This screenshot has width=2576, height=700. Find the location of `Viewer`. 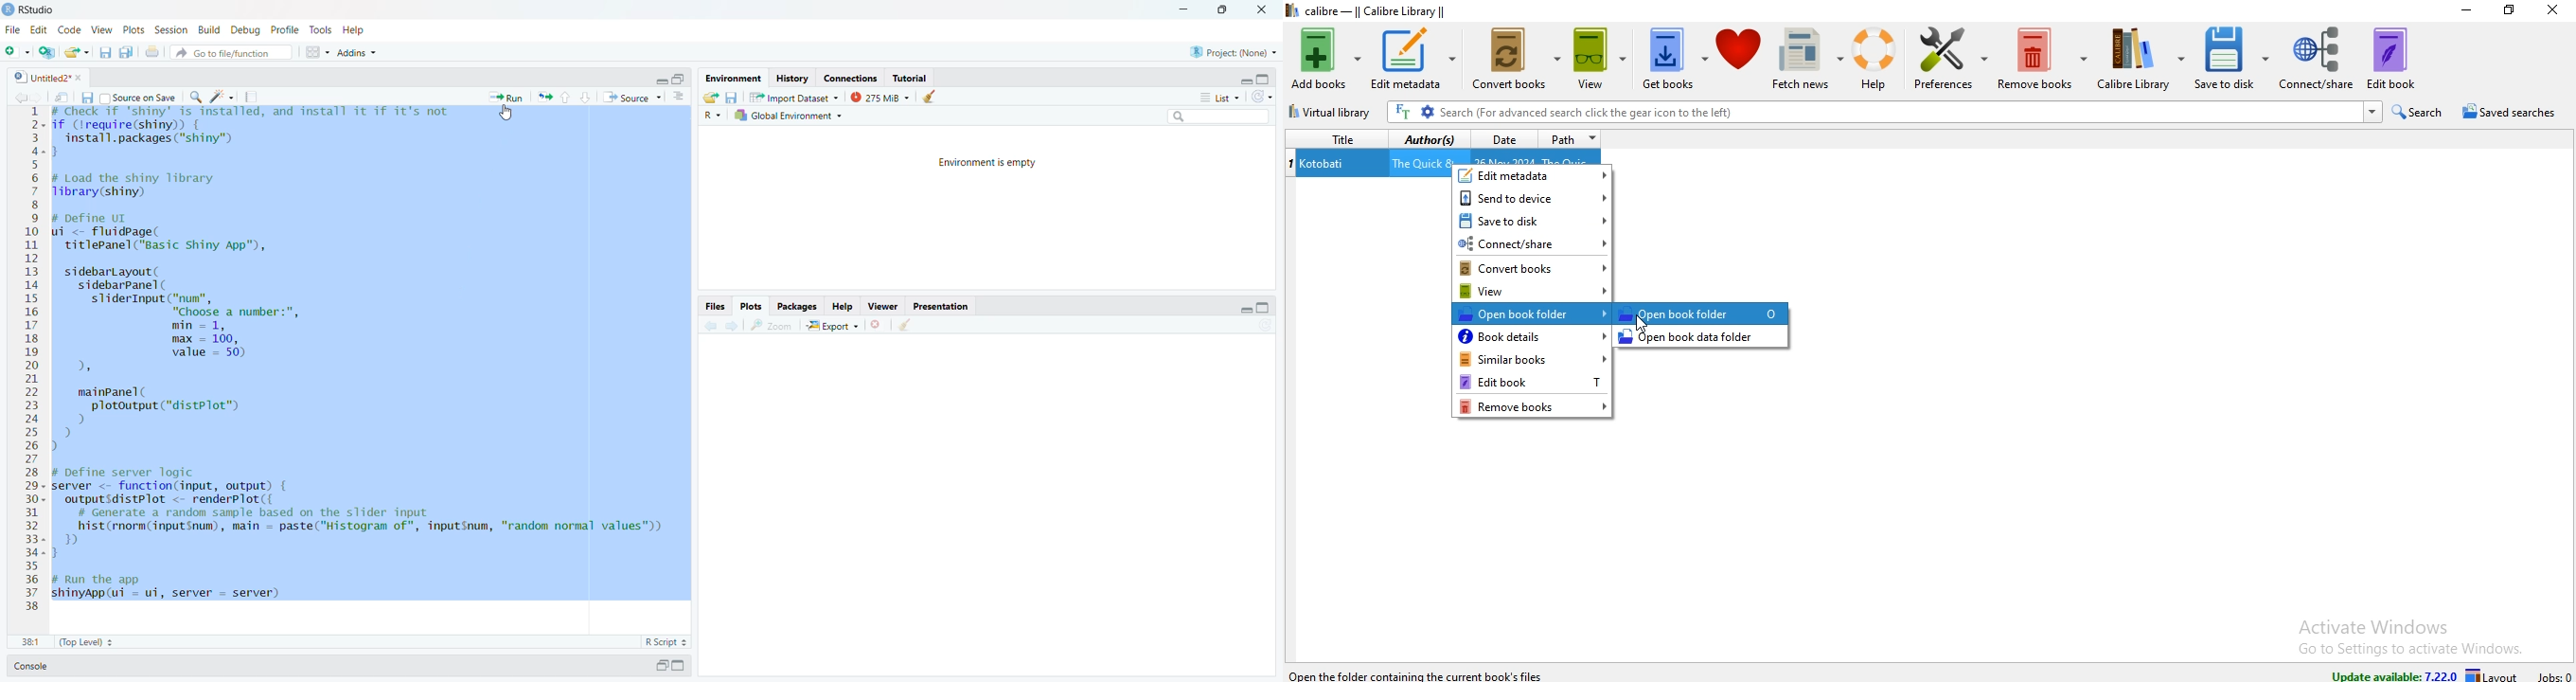

Viewer is located at coordinates (882, 306).